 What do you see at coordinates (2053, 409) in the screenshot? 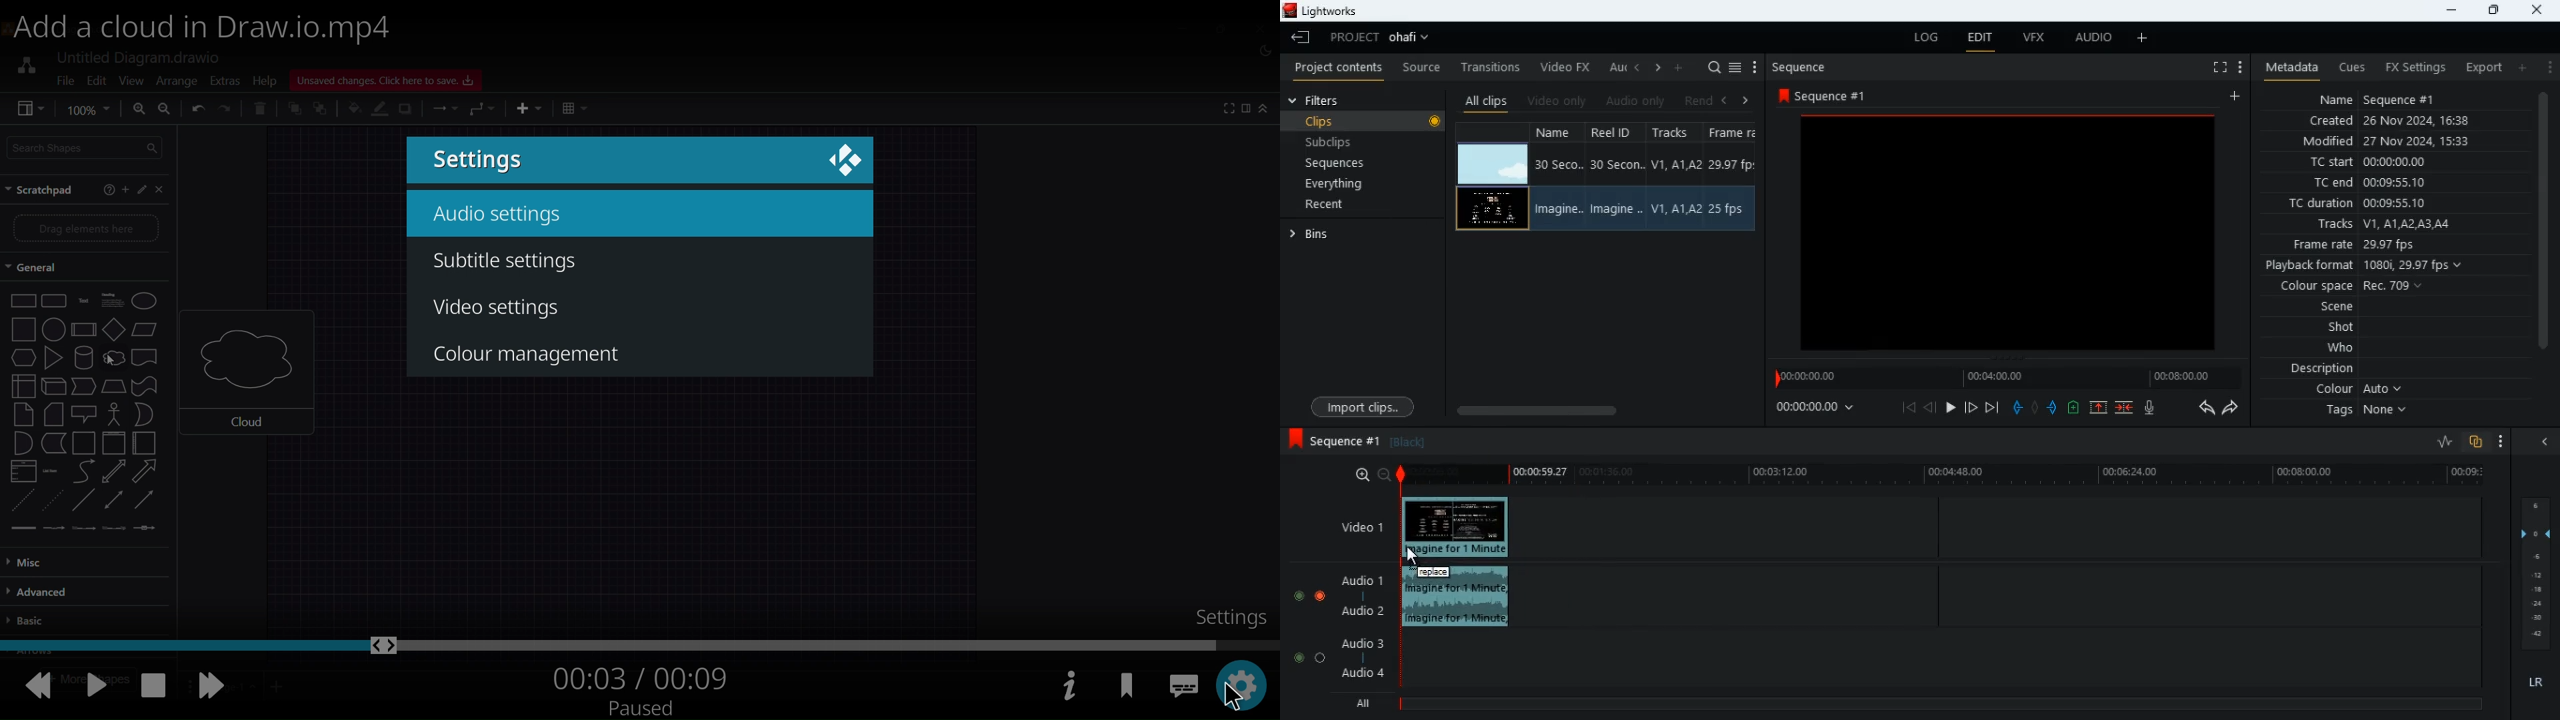
I see `push` at bounding box center [2053, 409].